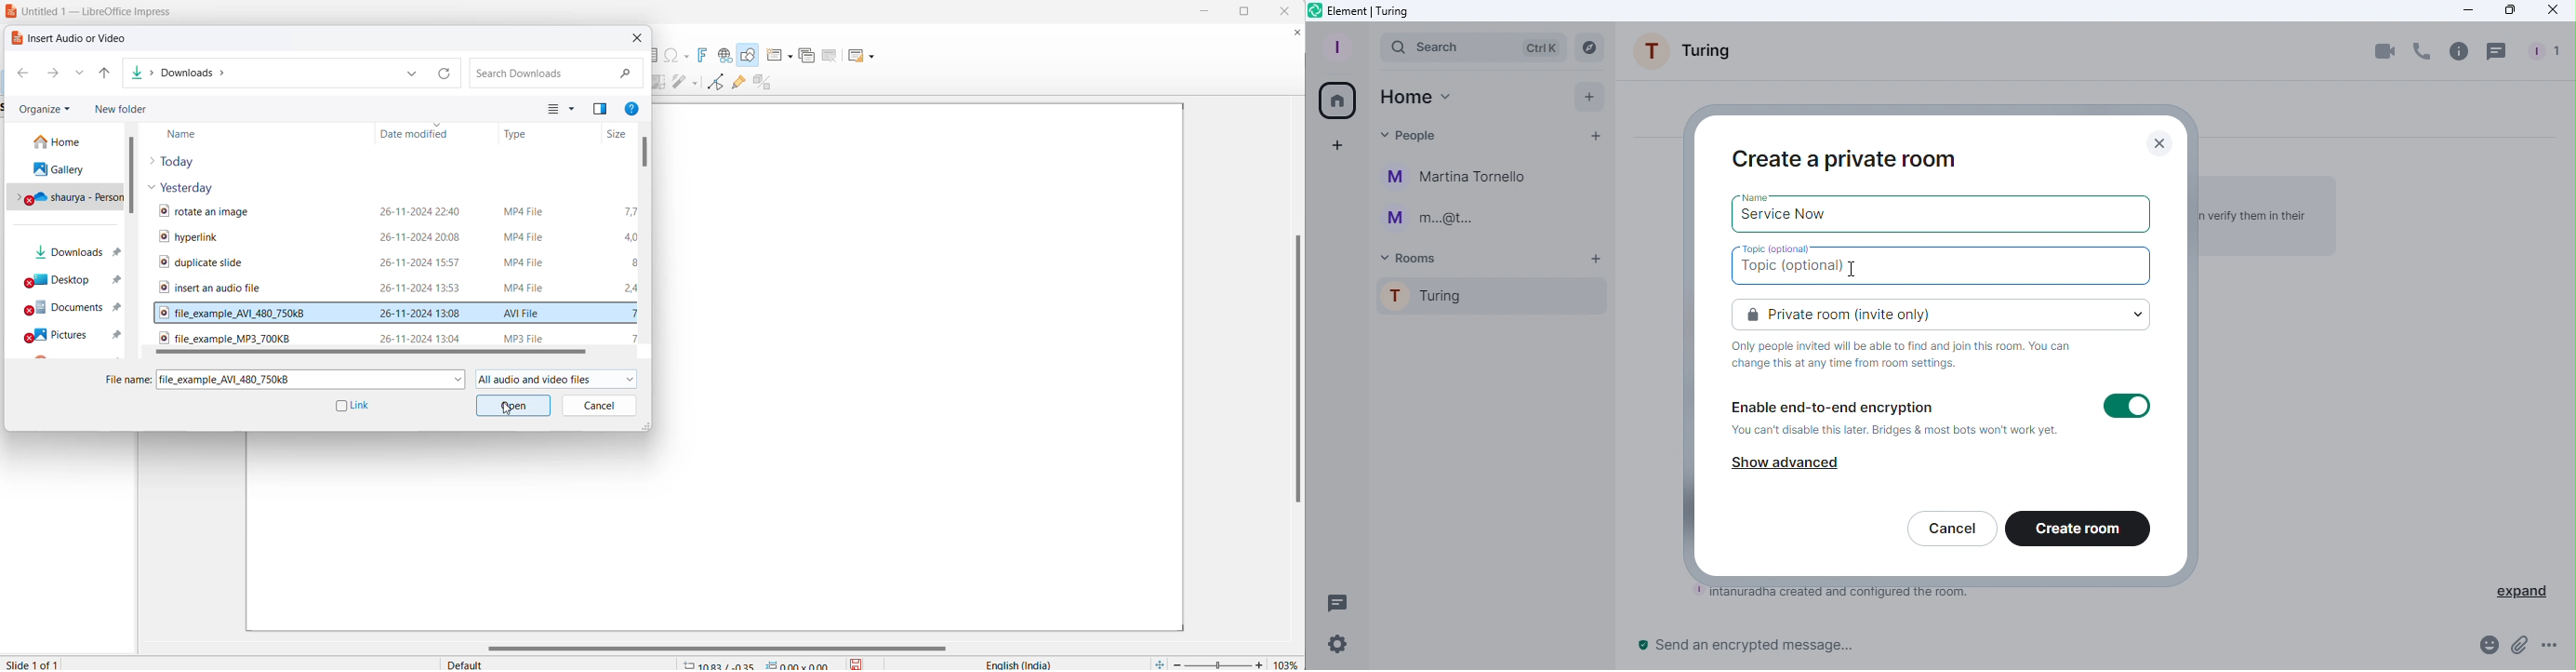 Image resolution: width=2576 pixels, height=672 pixels. What do you see at coordinates (2165, 141) in the screenshot?
I see `Close` at bounding box center [2165, 141].